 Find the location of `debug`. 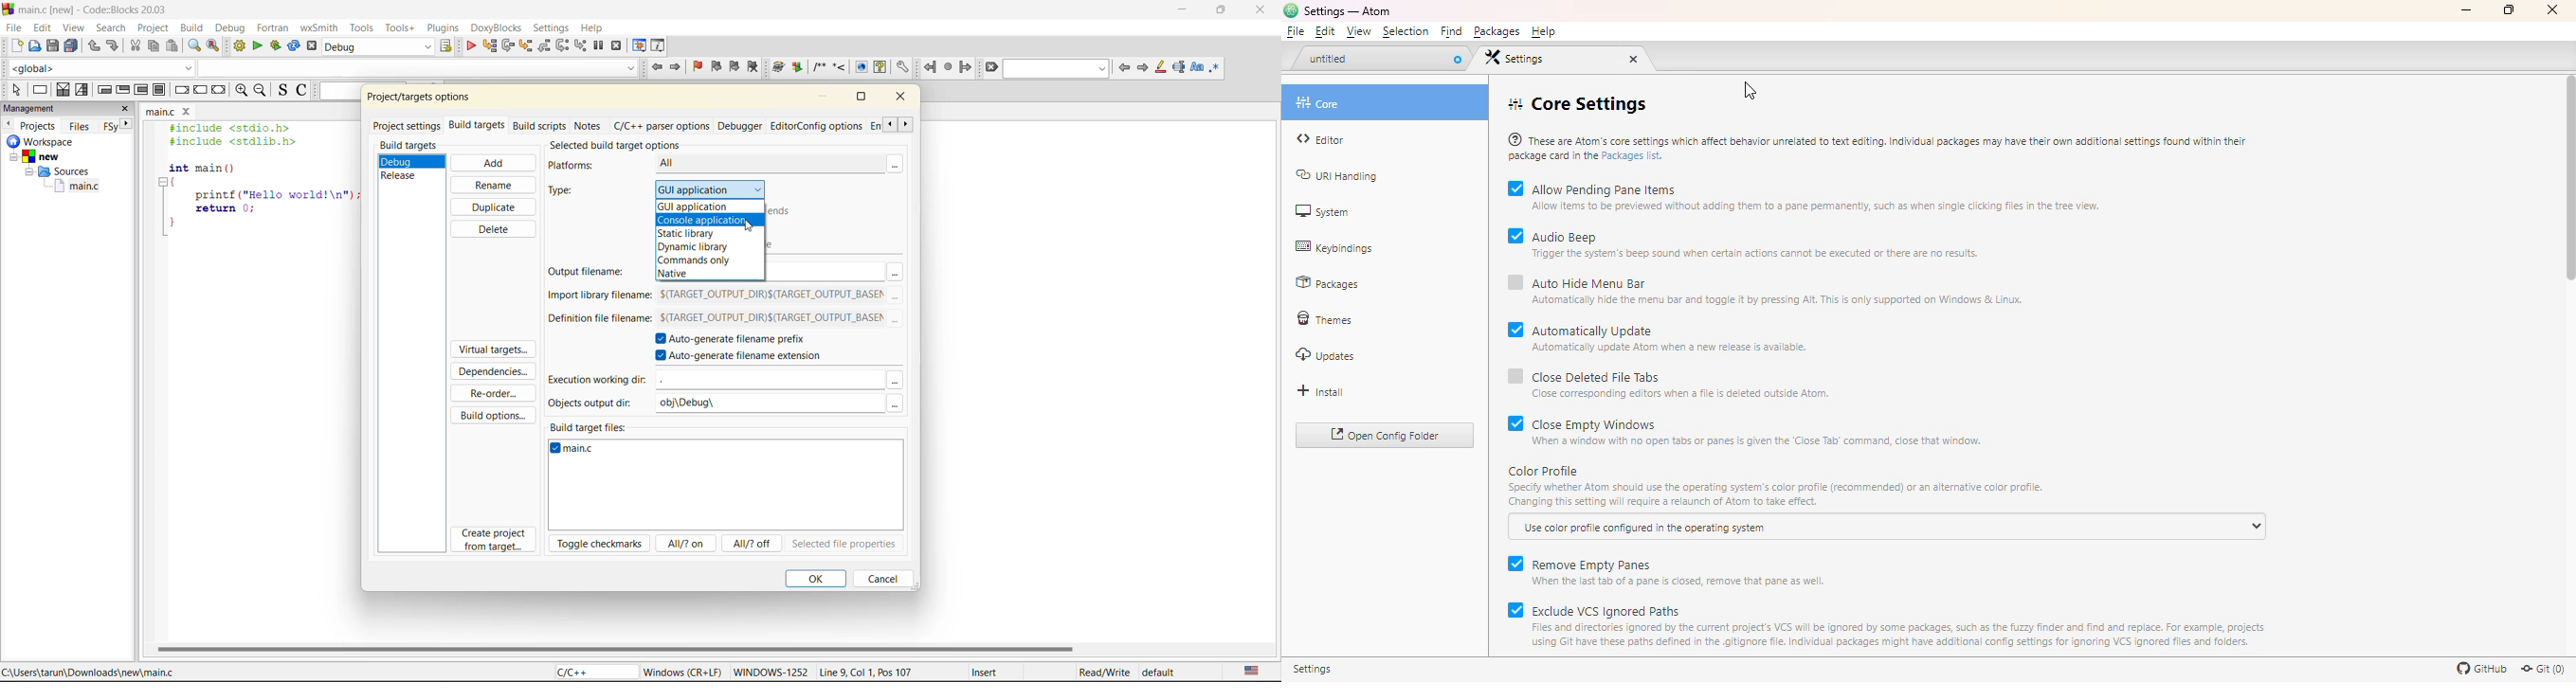

debug is located at coordinates (469, 46).